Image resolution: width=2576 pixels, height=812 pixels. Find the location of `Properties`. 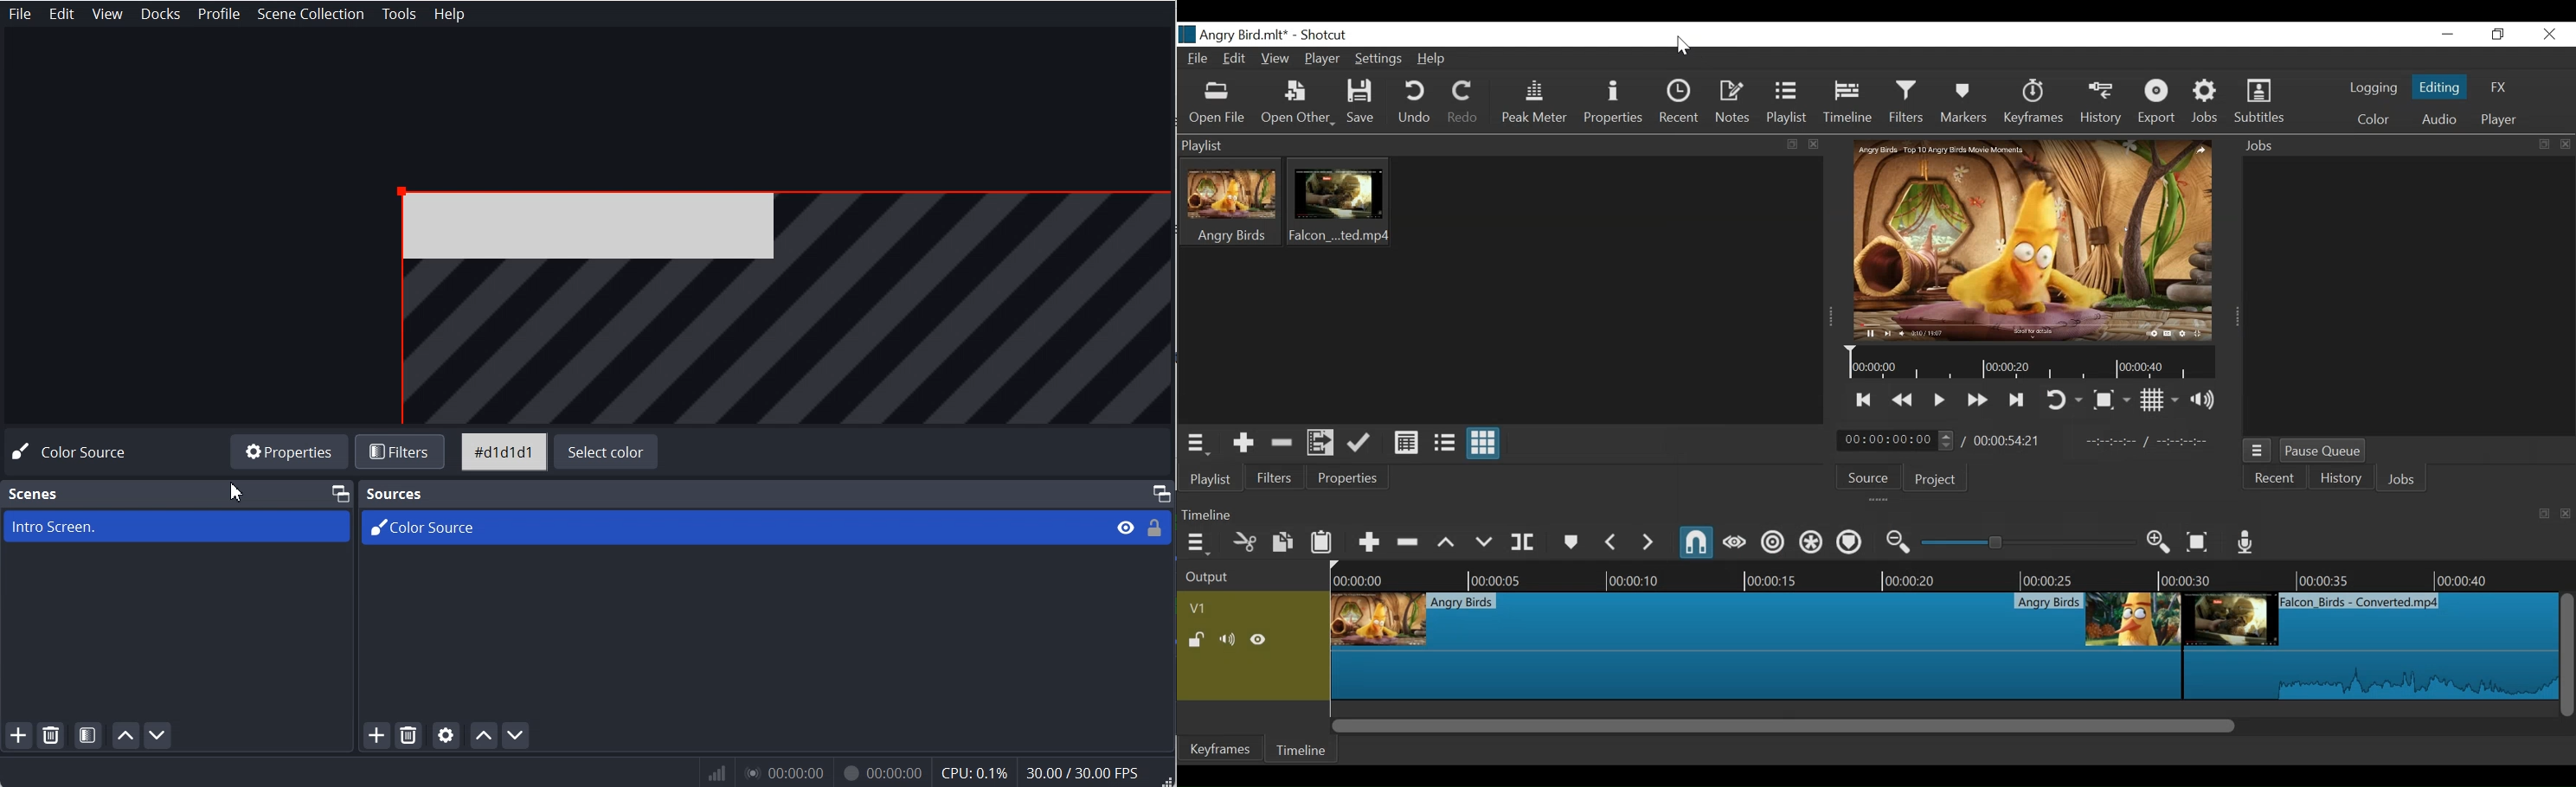

Properties is located at coordinates (288, 451).